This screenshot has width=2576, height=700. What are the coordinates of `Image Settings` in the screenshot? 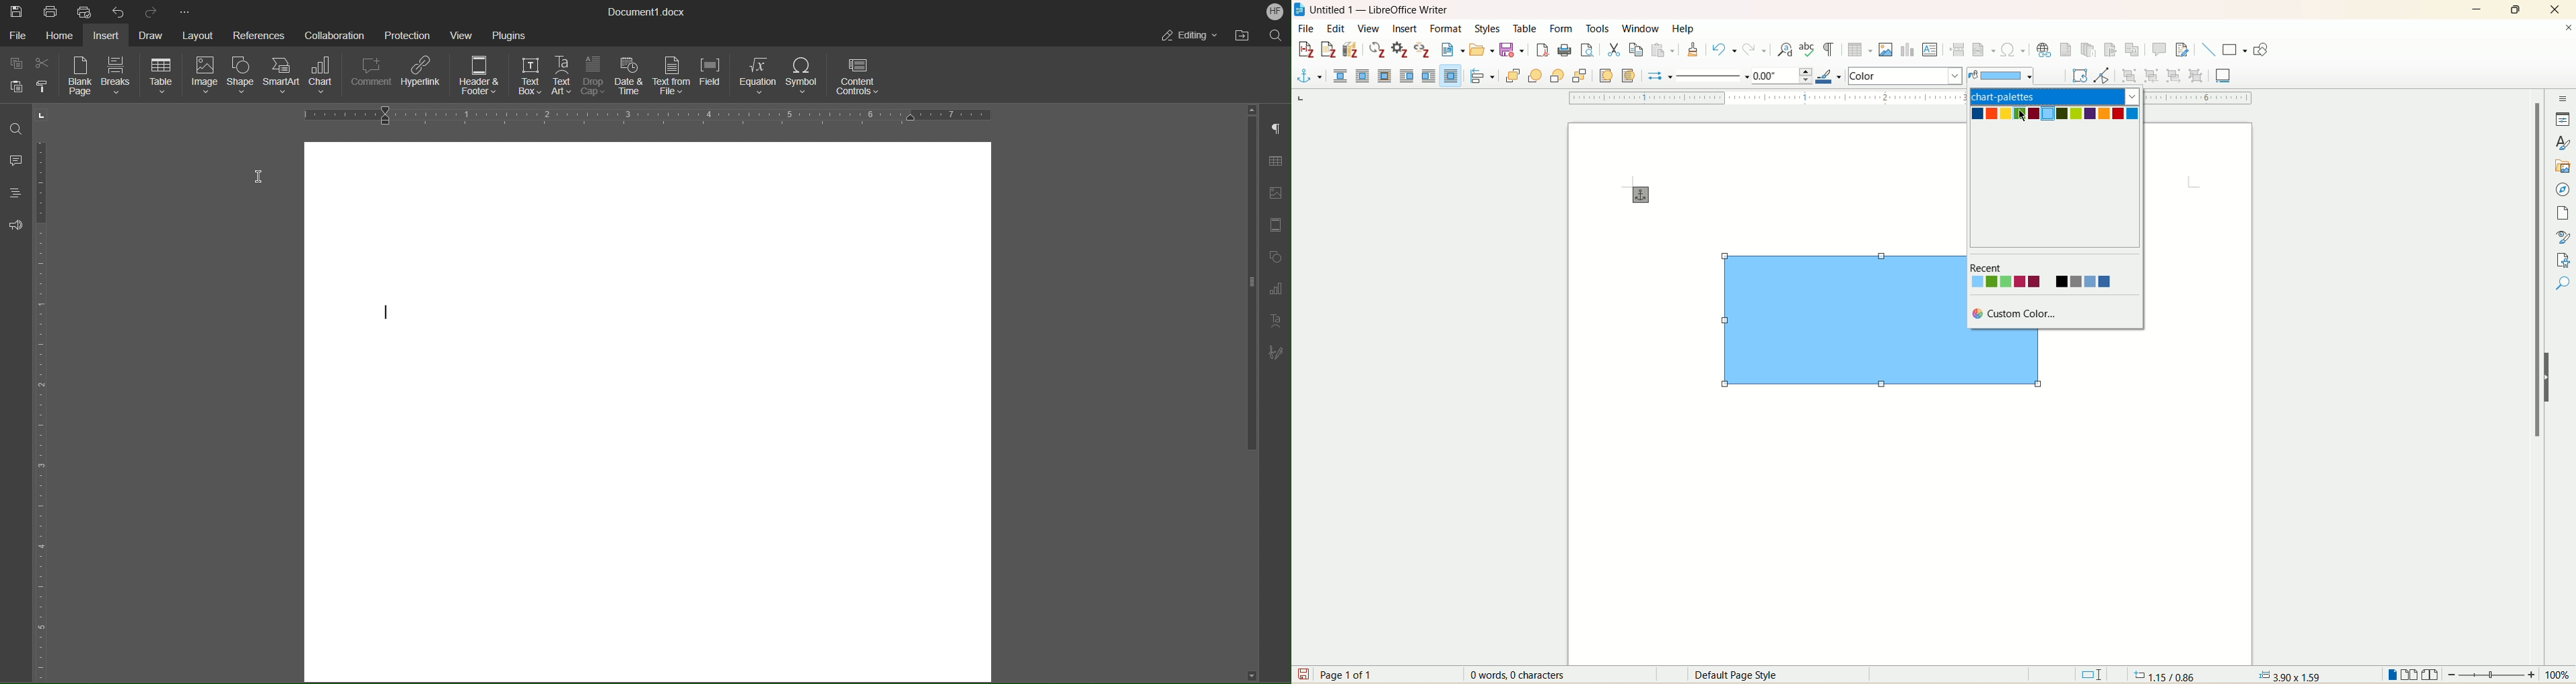 It's located at (1275, 194).